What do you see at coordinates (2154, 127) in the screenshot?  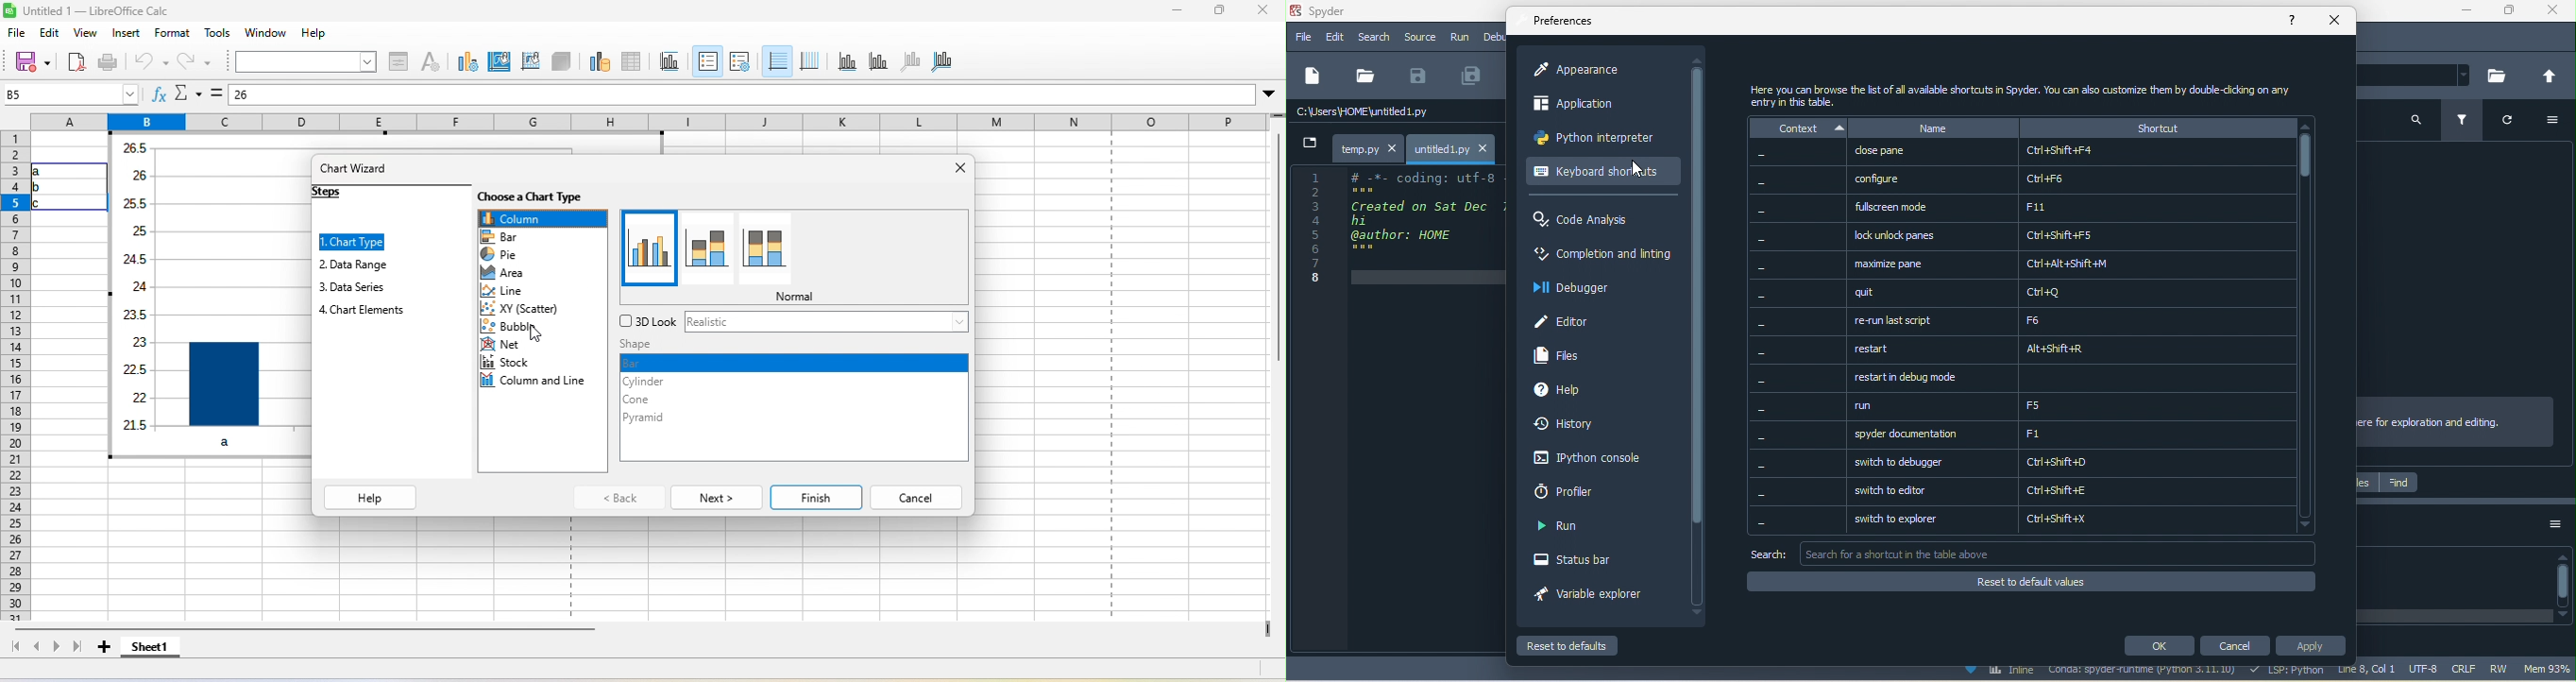 I see `shortcut` at bounding box center [2154, 127].